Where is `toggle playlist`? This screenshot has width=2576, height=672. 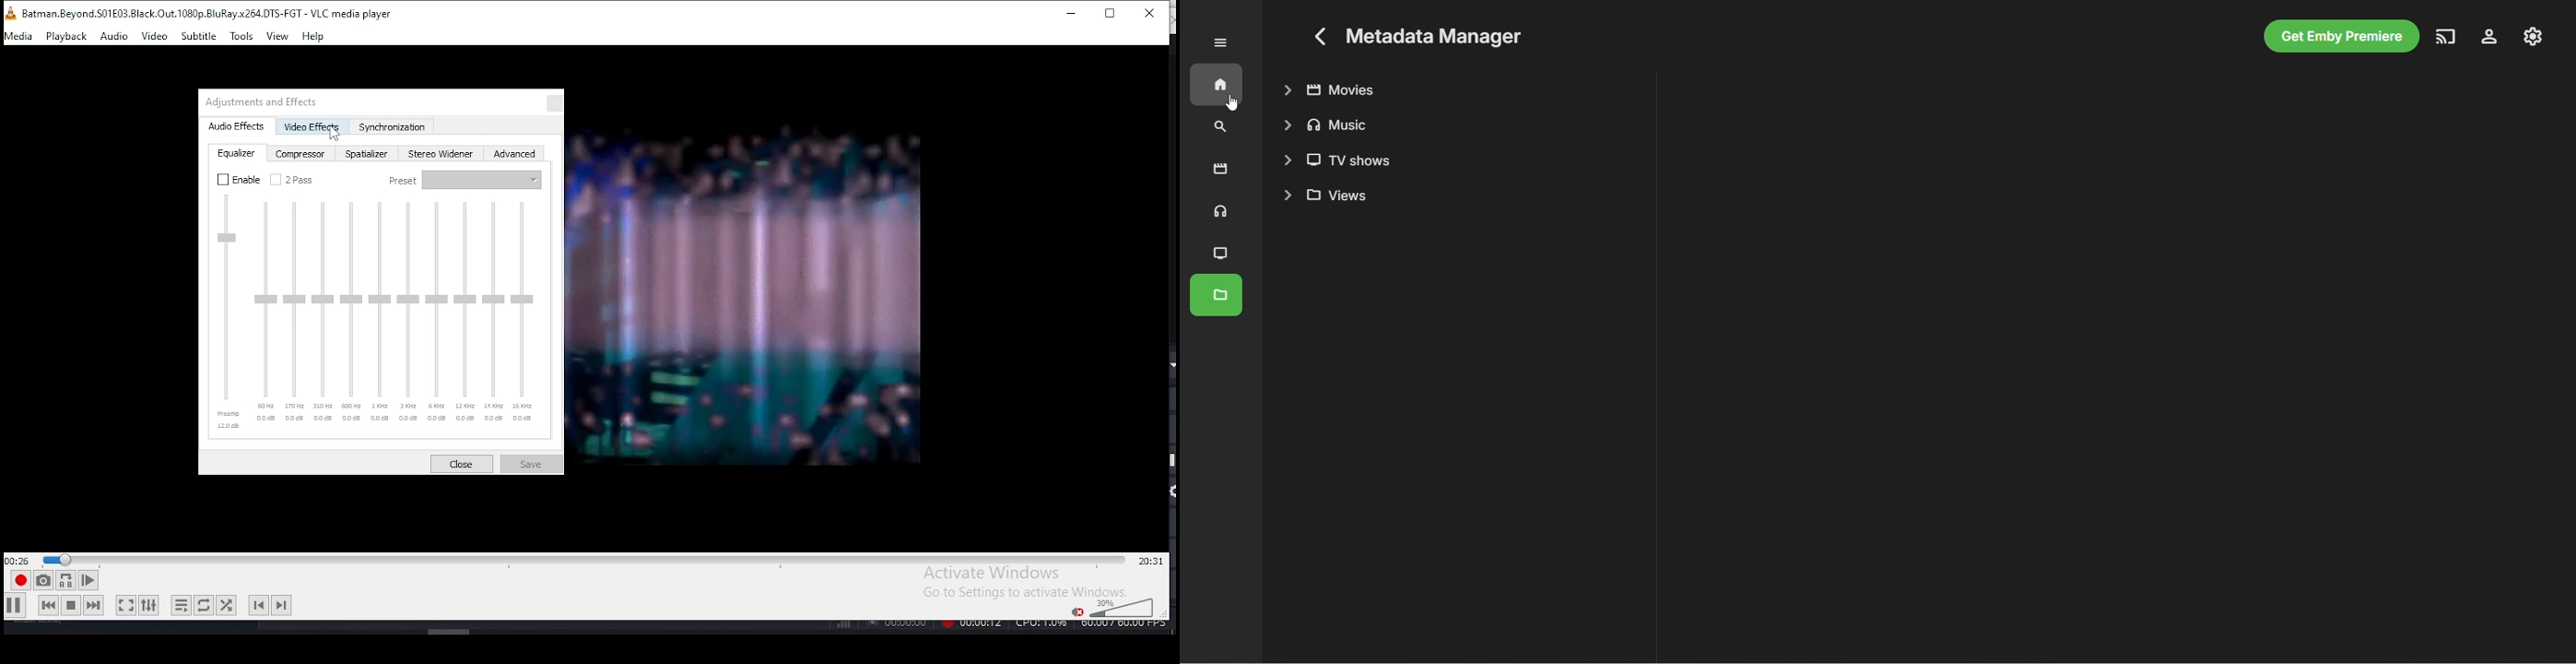
toggle playlist is located at coordinates (181, 603).